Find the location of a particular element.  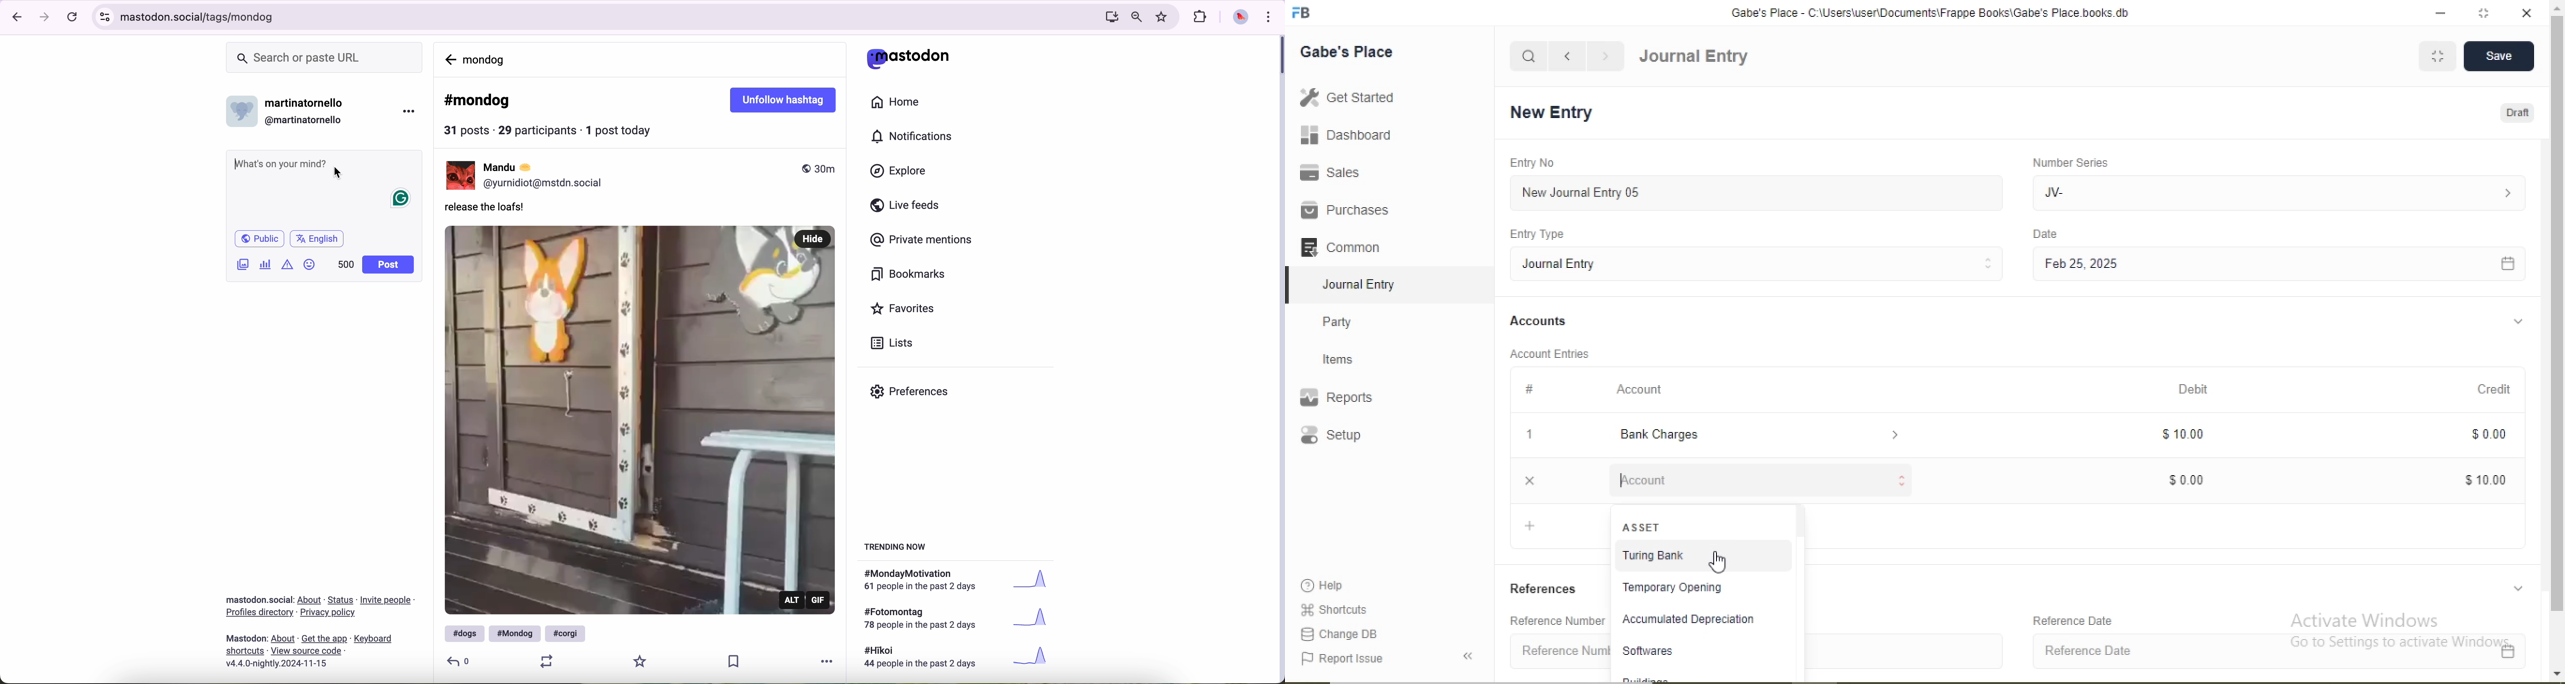

retweet is located at coordinates (544, 661).